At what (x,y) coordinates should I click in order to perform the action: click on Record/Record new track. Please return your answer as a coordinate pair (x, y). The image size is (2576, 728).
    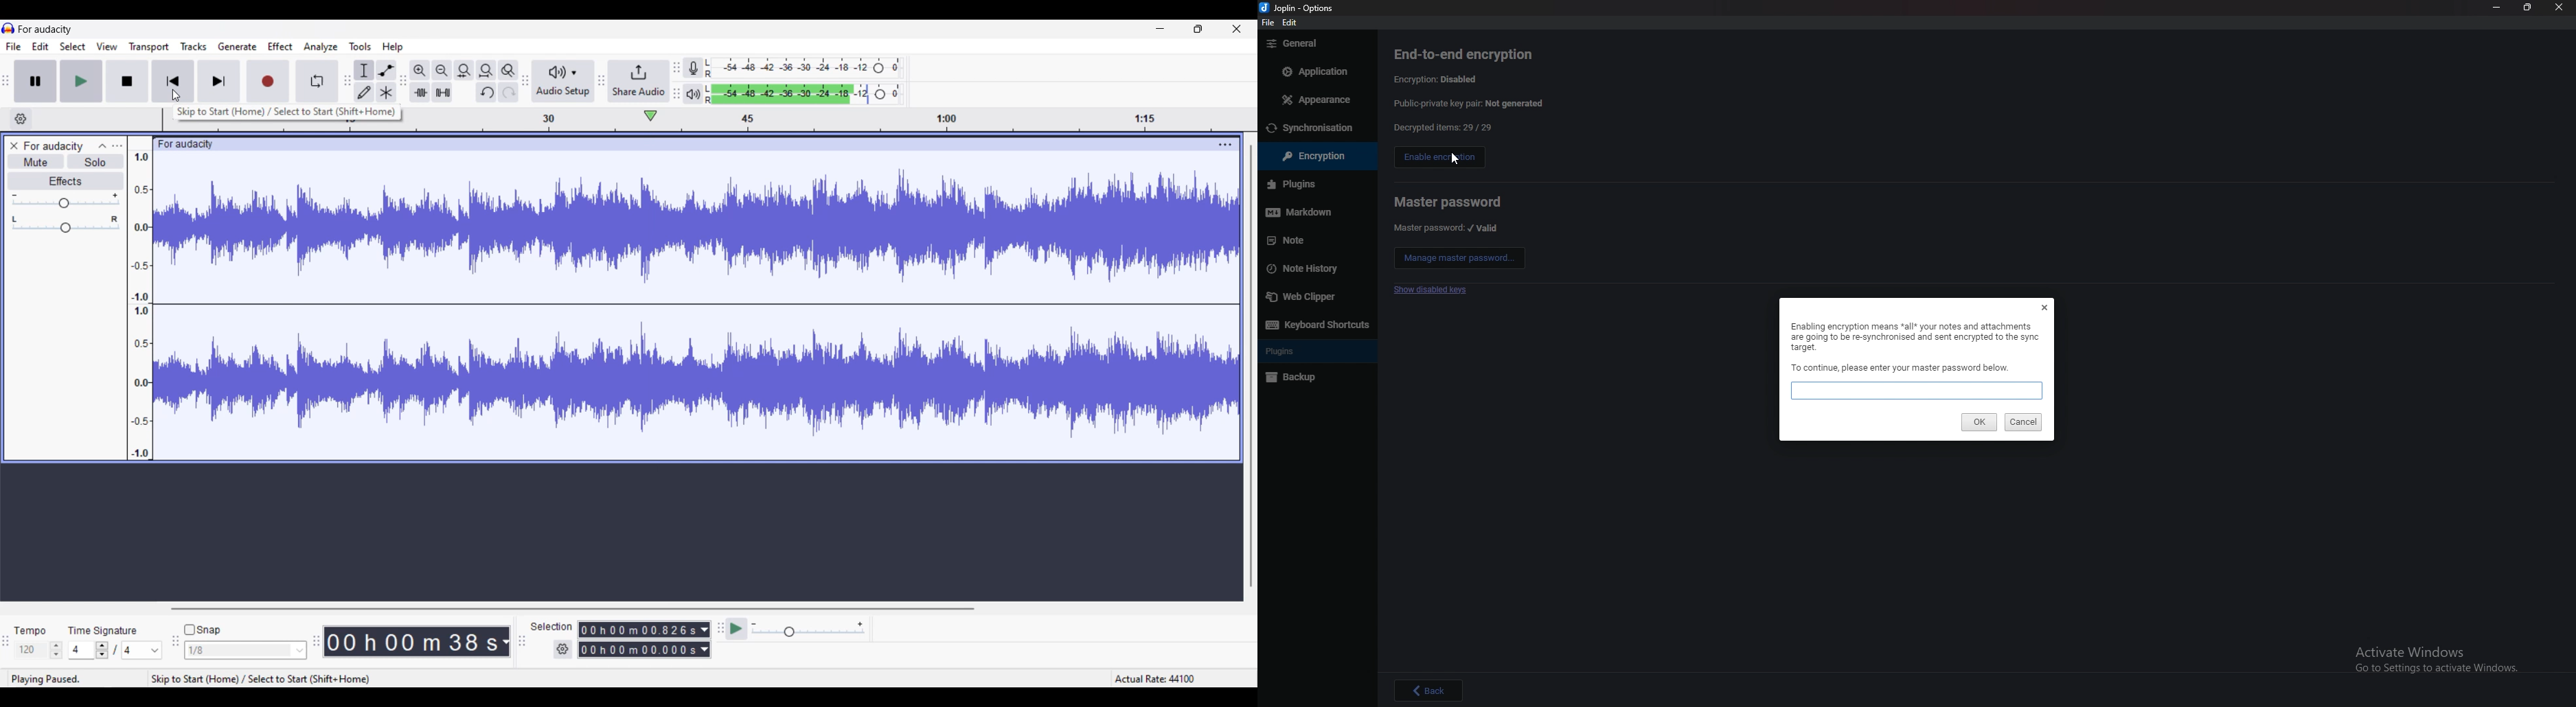
    Looking at the image, I should click on (269, 81).